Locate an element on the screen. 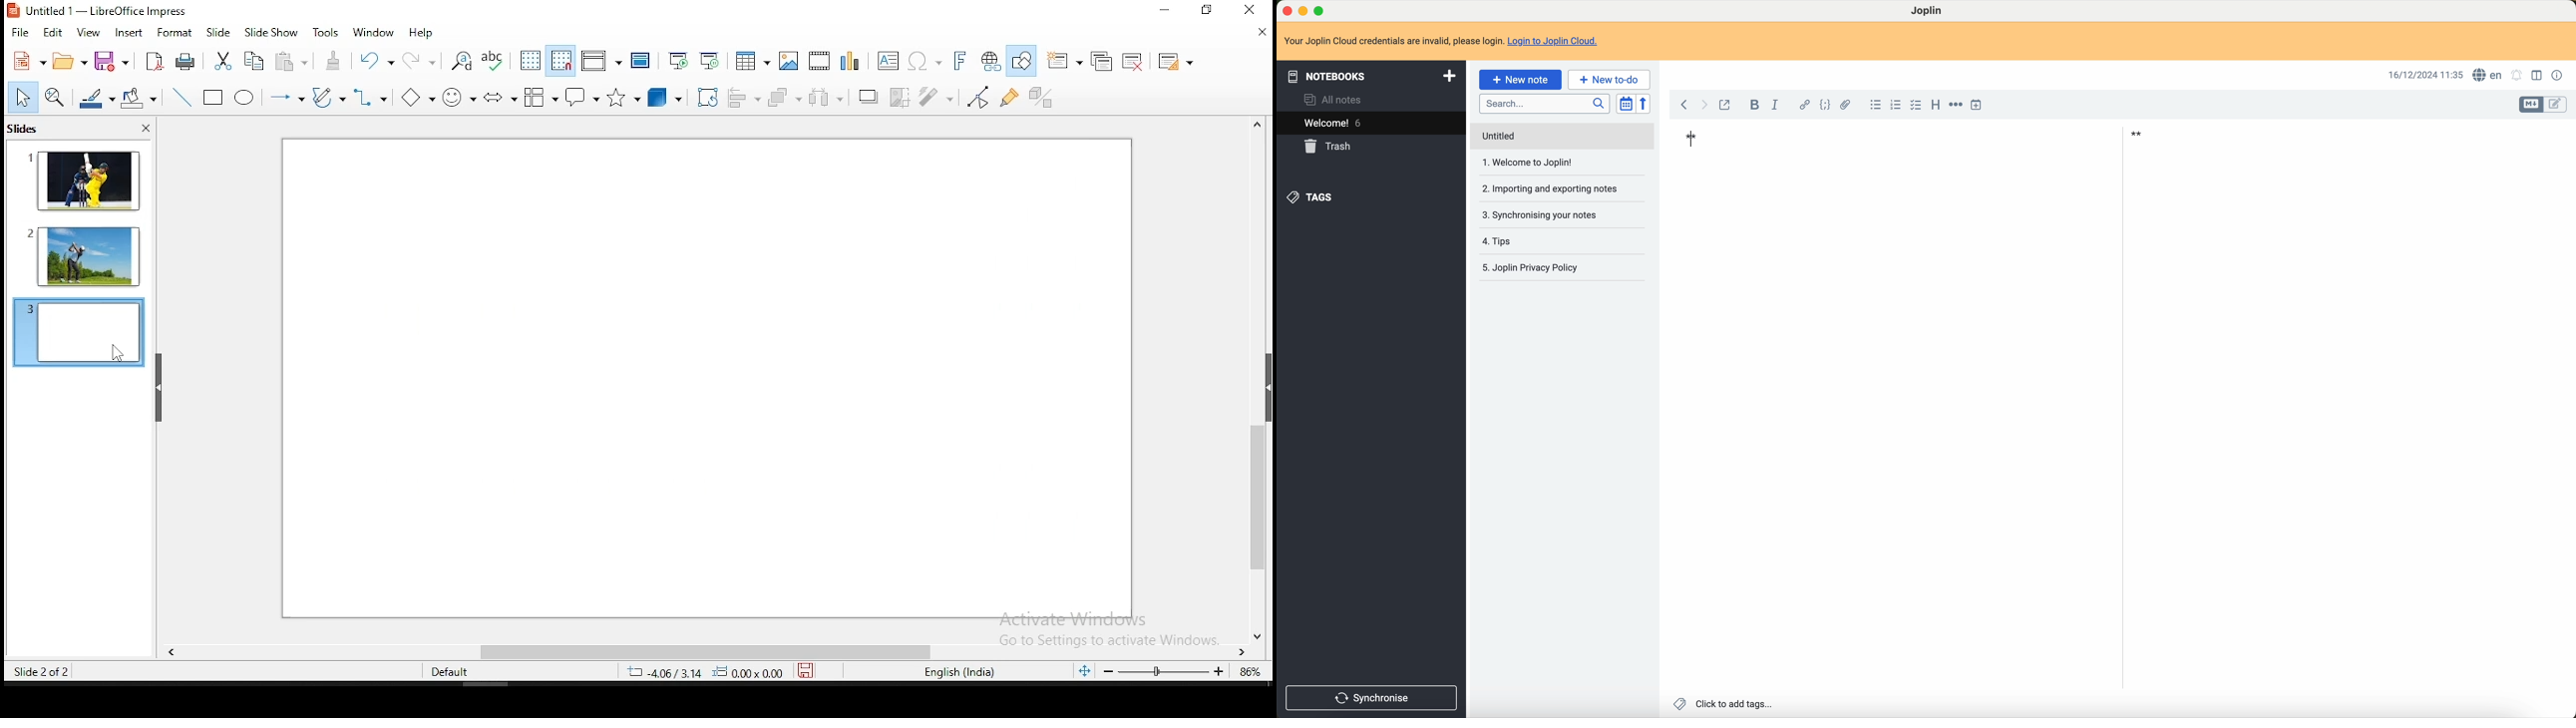  fit slide to current window is located at coordinates (1086, 668).